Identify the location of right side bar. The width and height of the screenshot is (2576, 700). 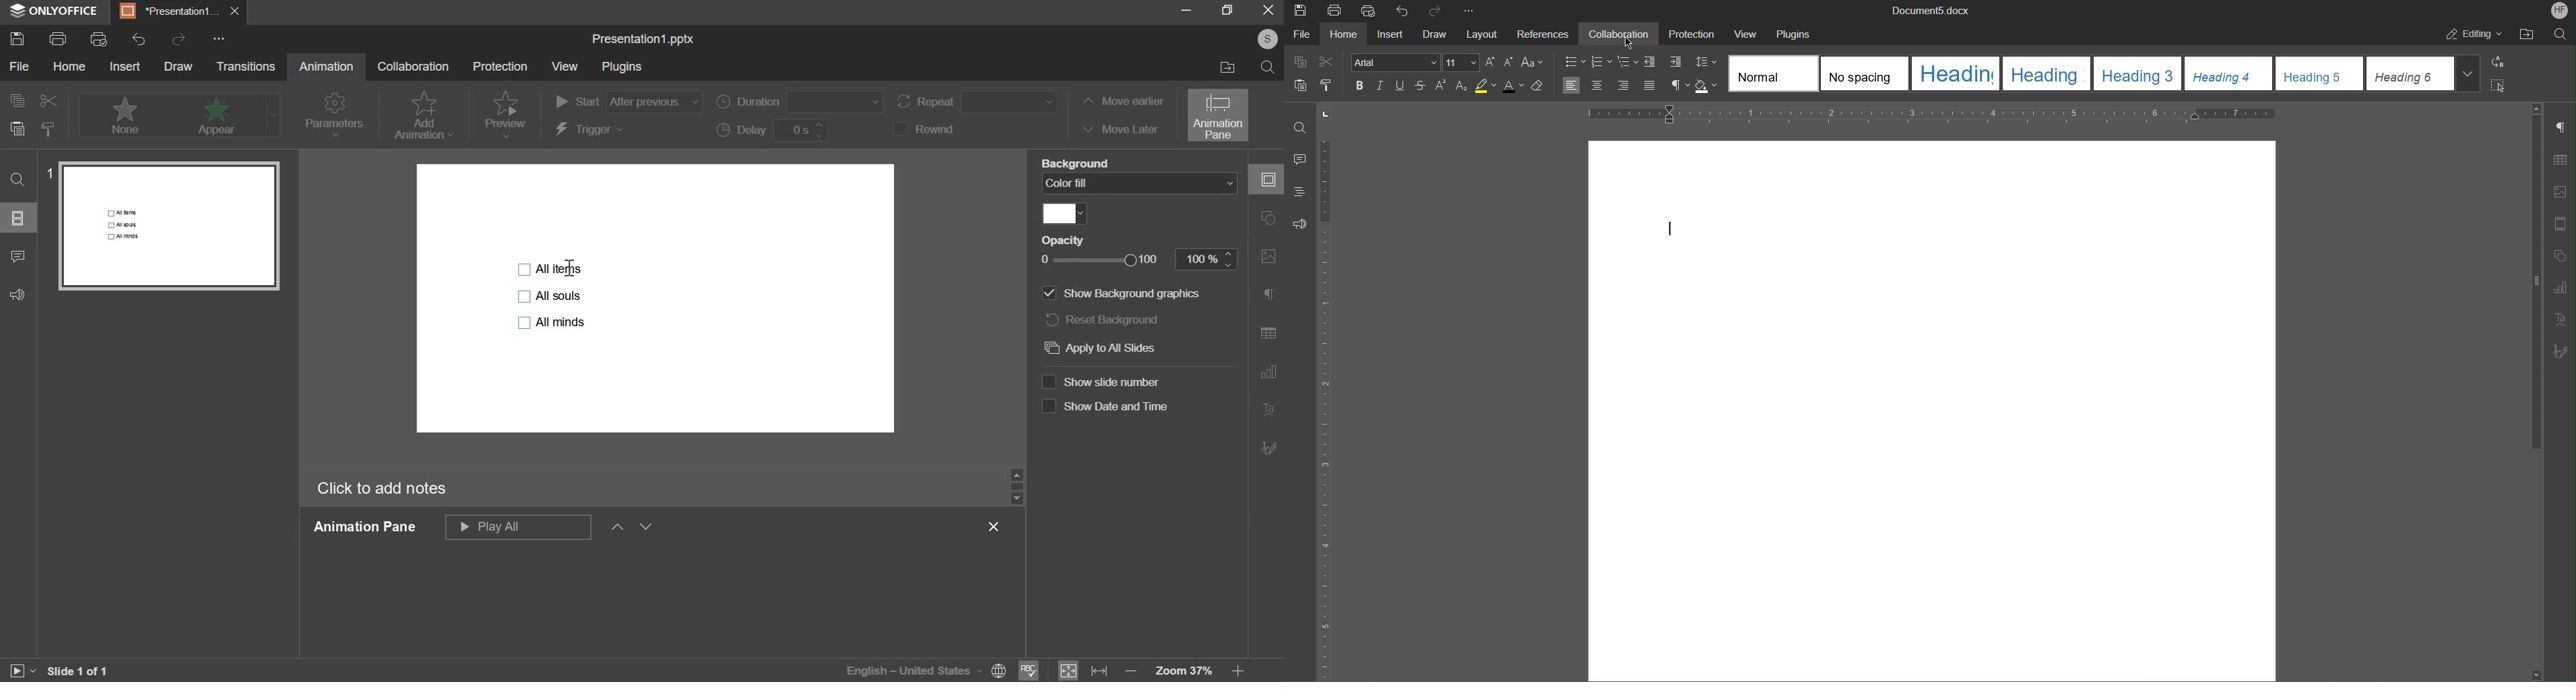
(1268, 314).